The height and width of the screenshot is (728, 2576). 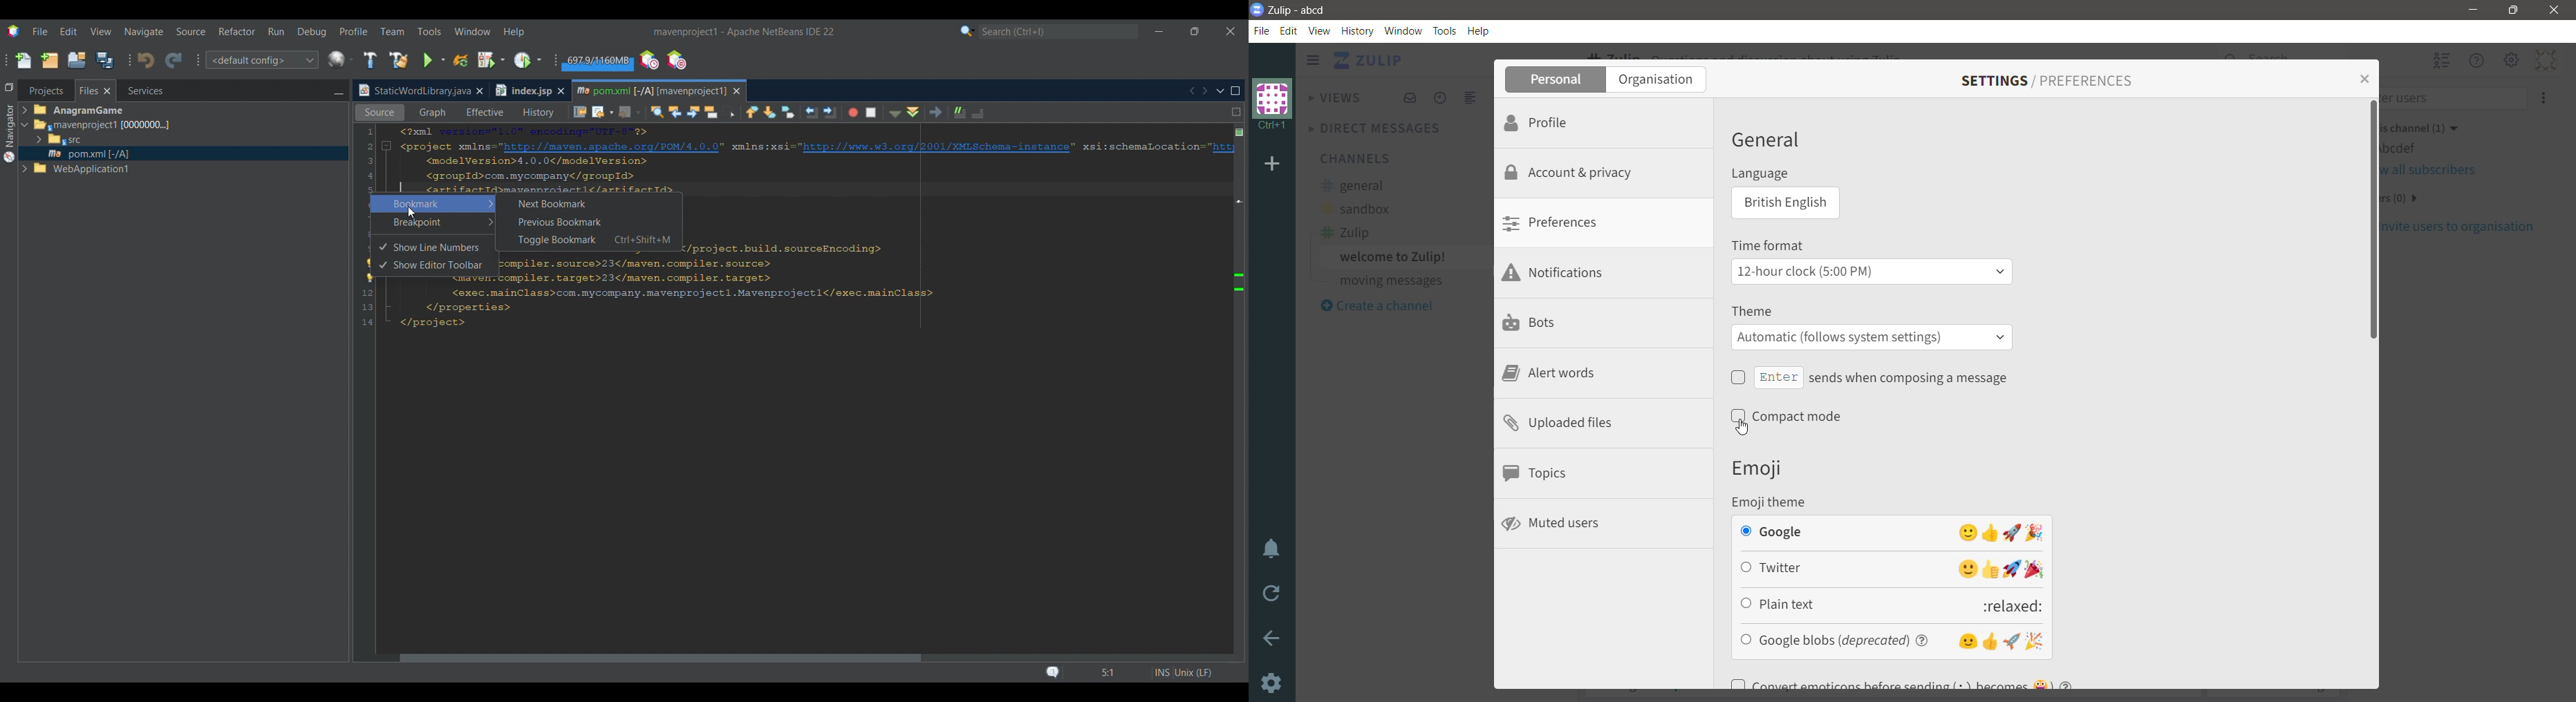 What do you see at coordinates (1571, 173) in the screenshot?
I see `Account and privacy` at bounding box center [1571, 173].